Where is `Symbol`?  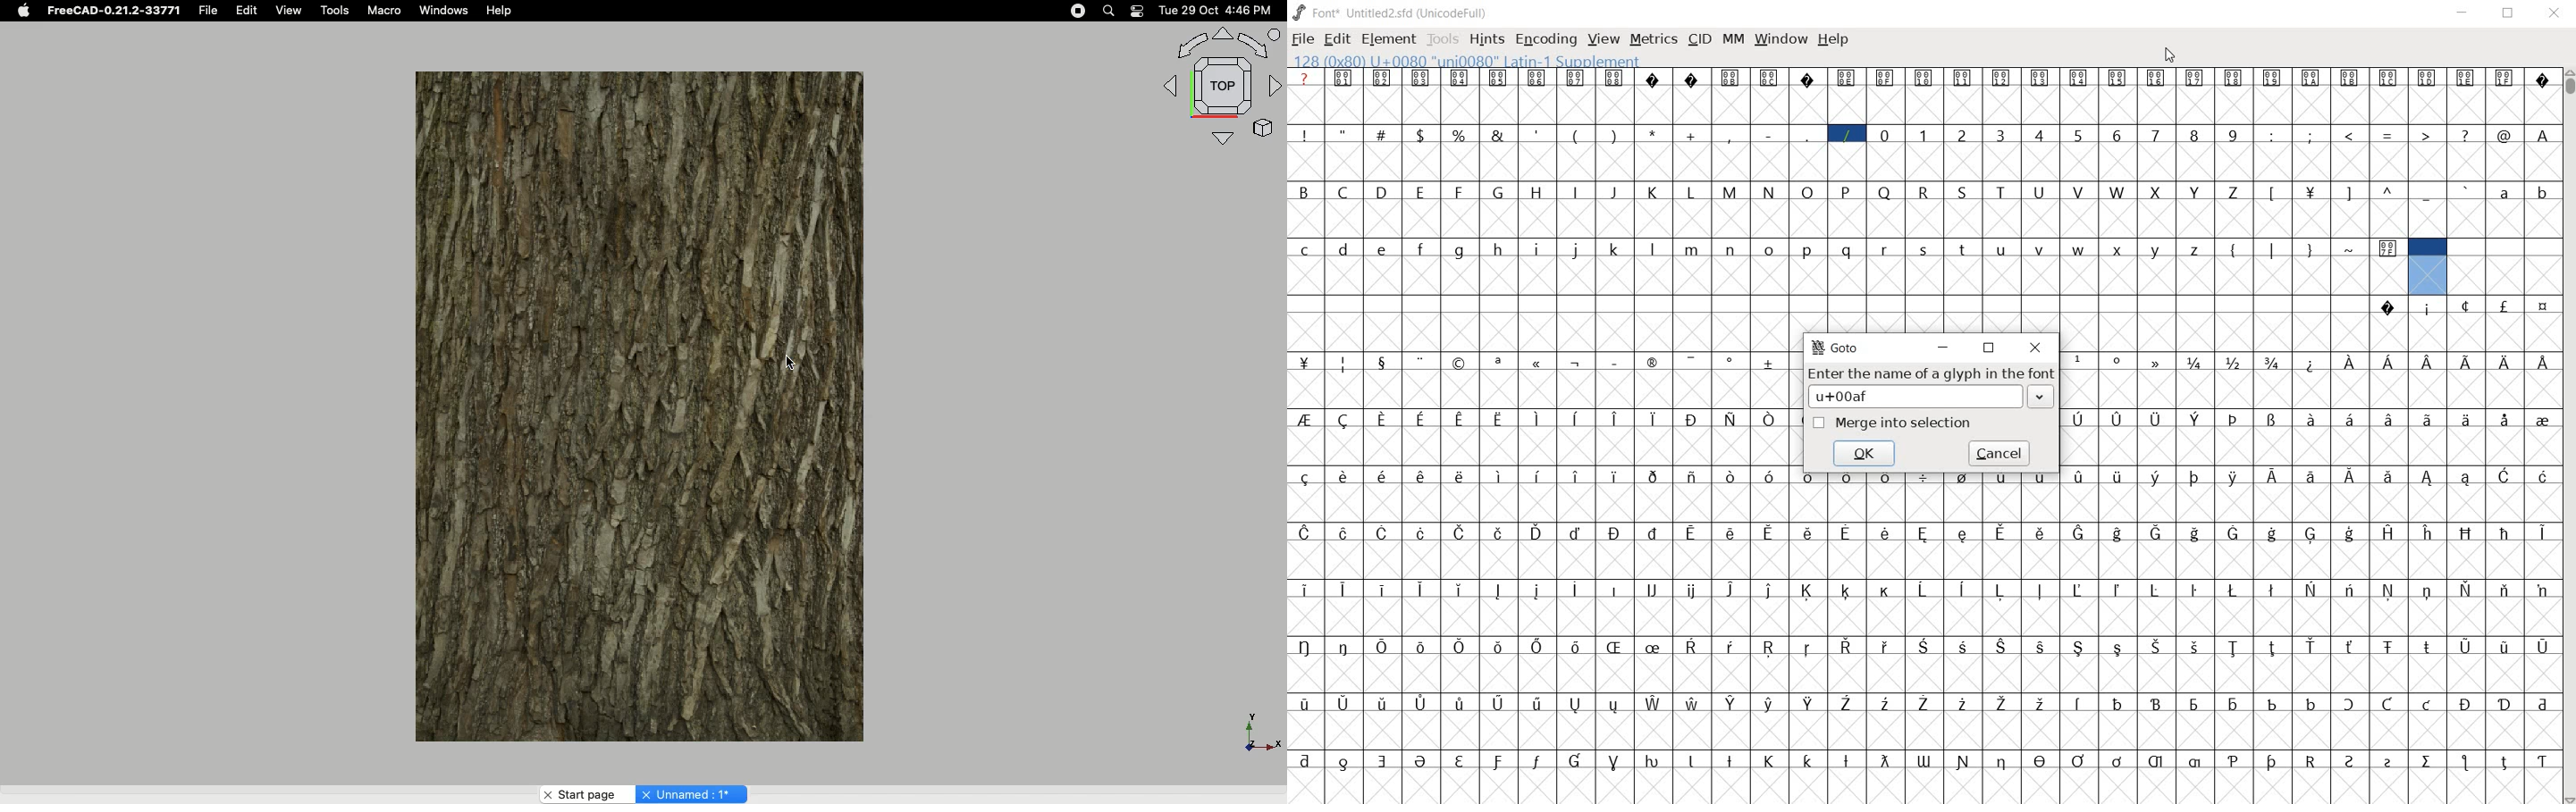 Symbol is located at coordinates (1500, 760).